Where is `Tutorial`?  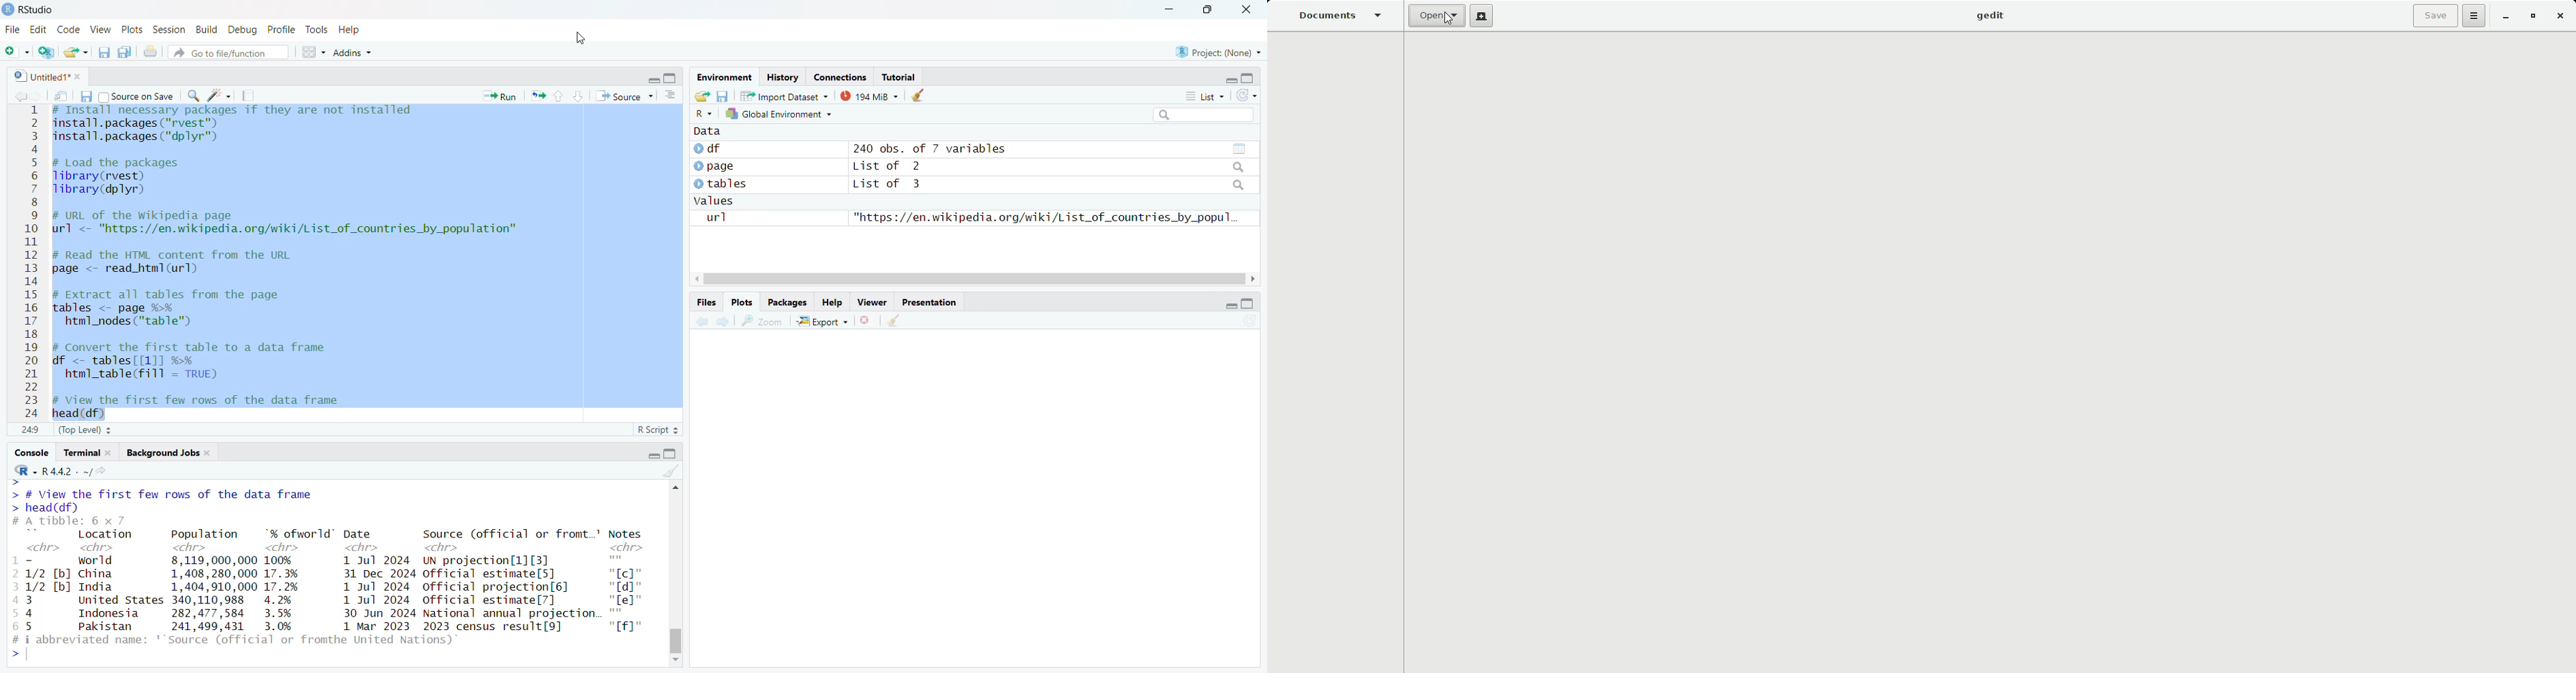 Tutorial is located at coordinates (899, 77).